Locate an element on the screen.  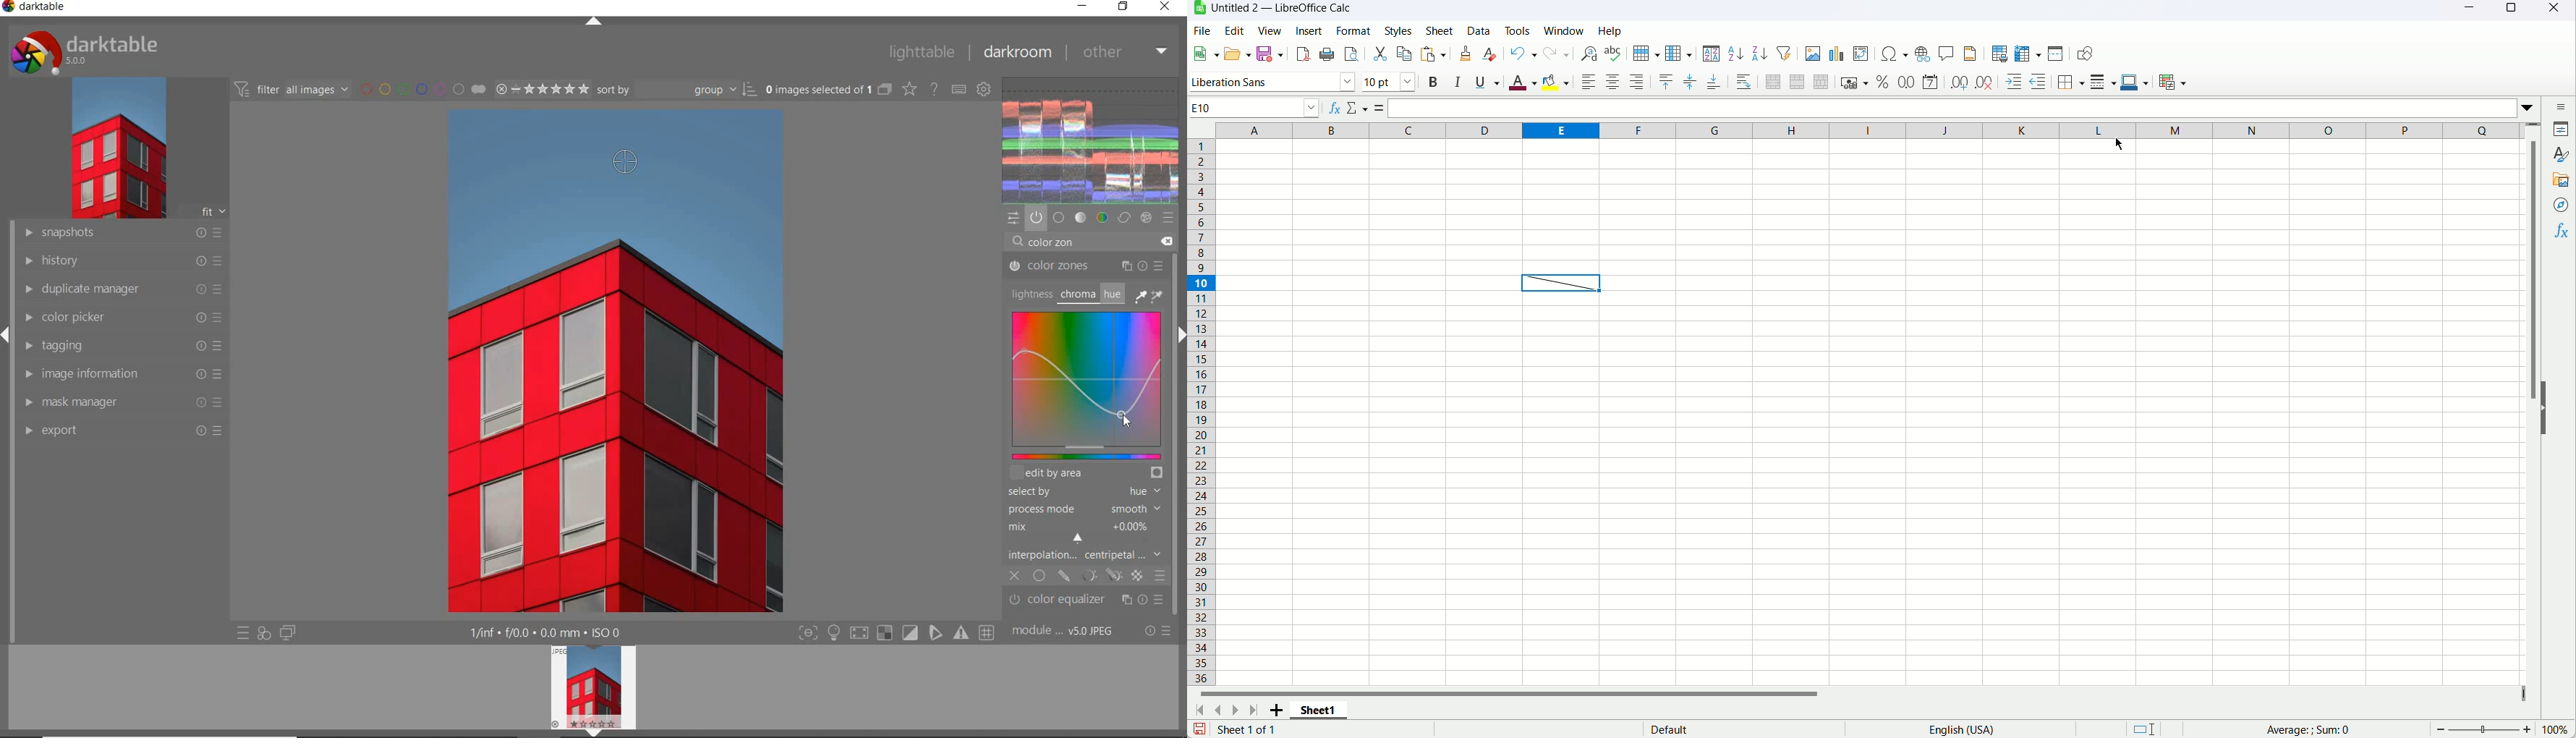
COLOR ZONES is located at coordinates (1086, 266).